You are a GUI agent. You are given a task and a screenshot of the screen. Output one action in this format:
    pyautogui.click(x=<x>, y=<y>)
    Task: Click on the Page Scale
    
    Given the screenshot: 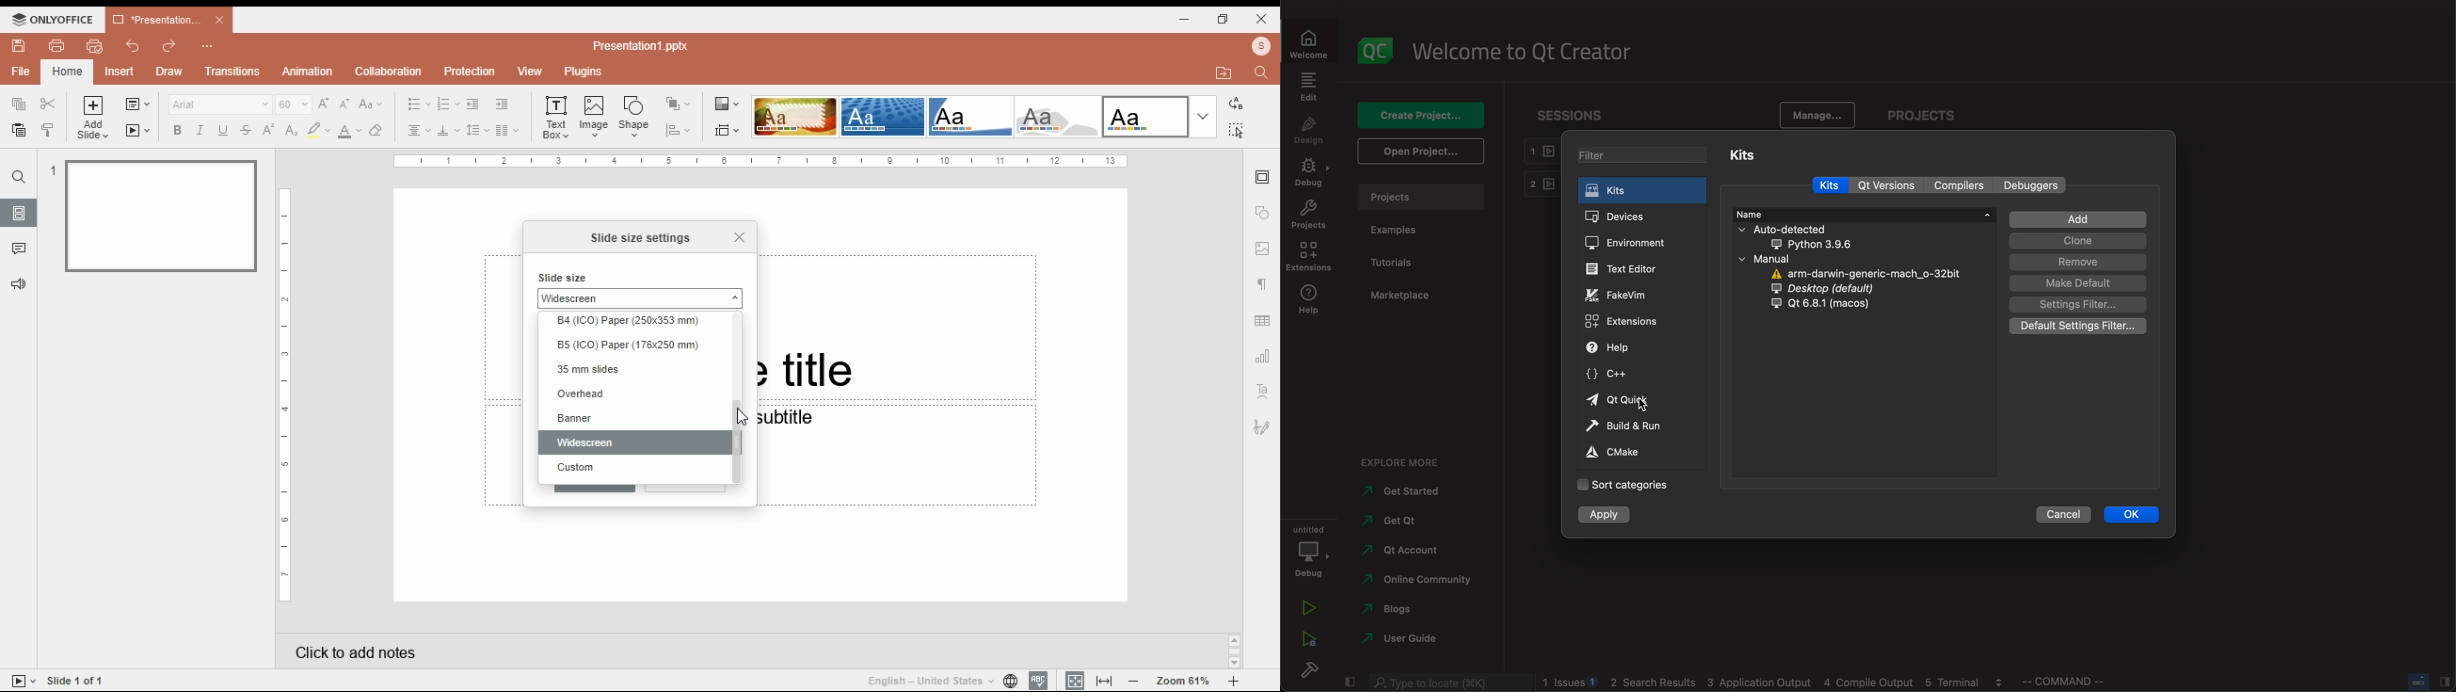 What is the action you would take?
    pyautogui.click(x=761, y=161)
    